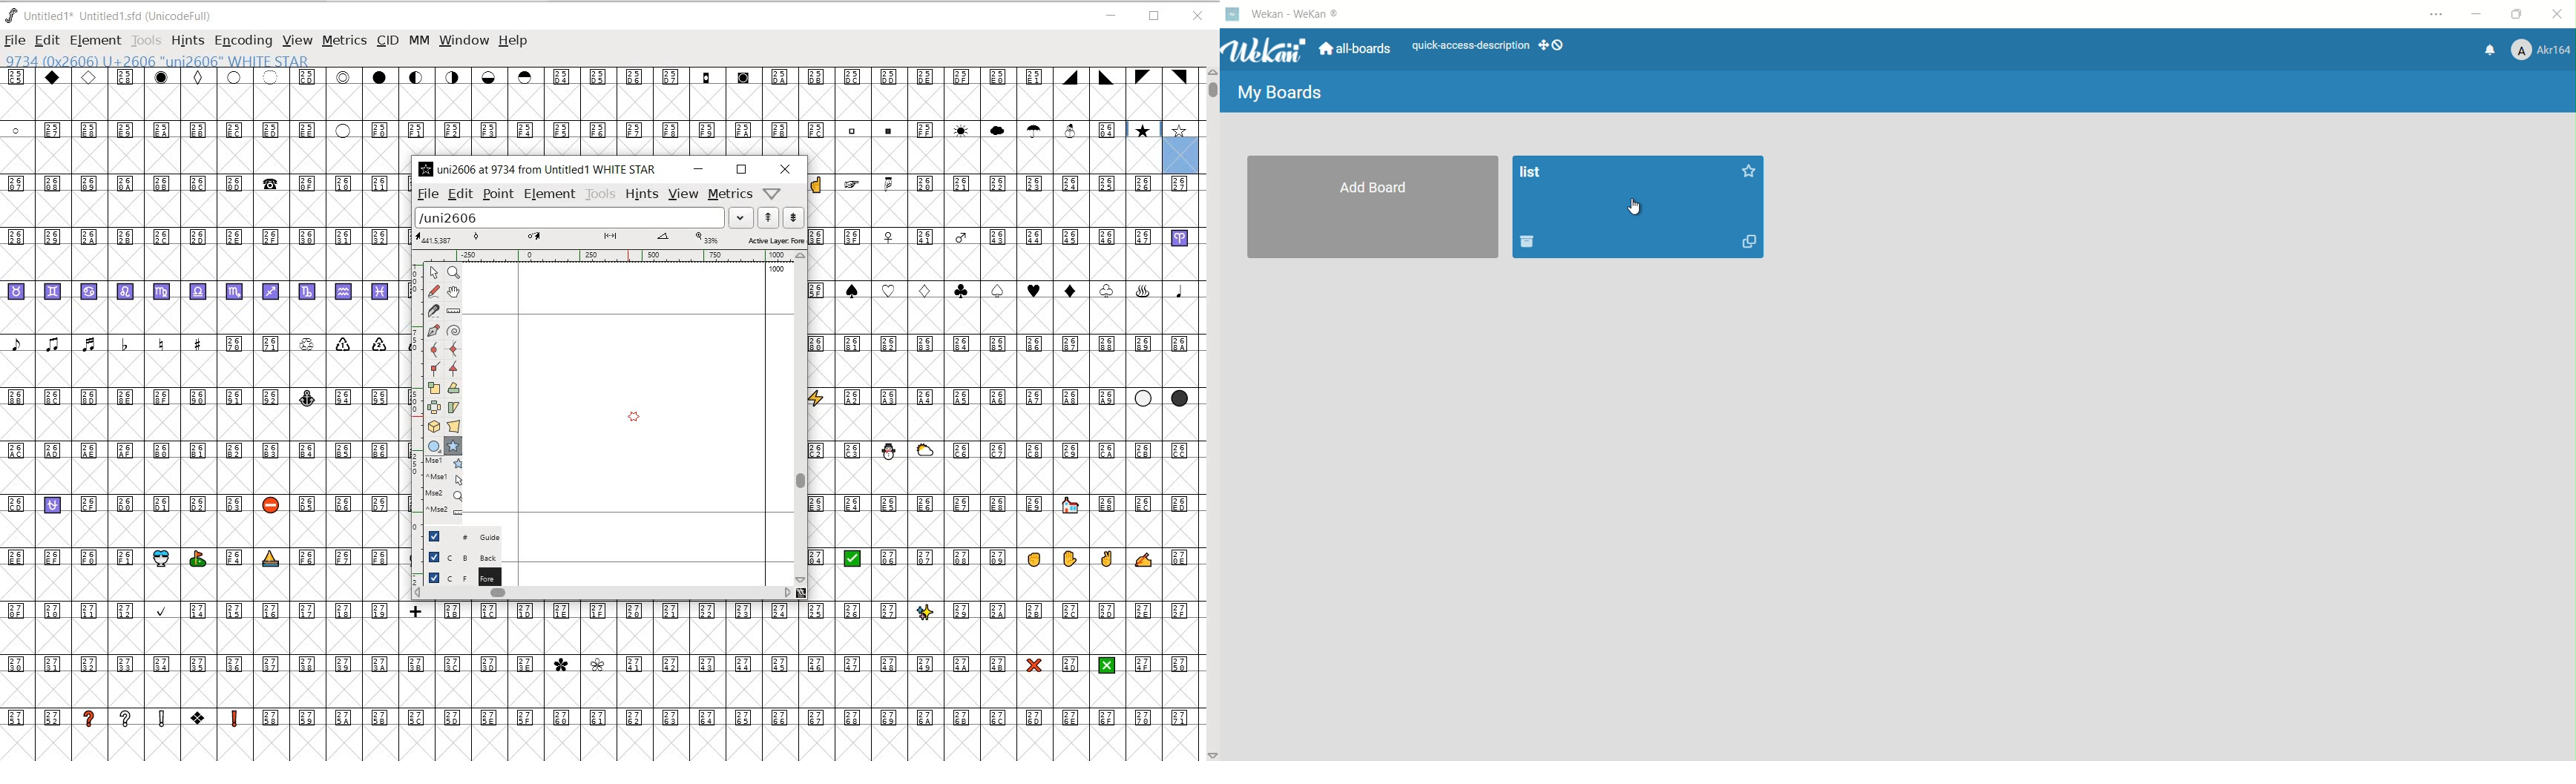 The width and height of the screenshot is (2576, 784). Describe the element at coordinates (201, 458) in the screenshot. I see `GLYPHY CHARACTERS & NUMBERS` at that location.